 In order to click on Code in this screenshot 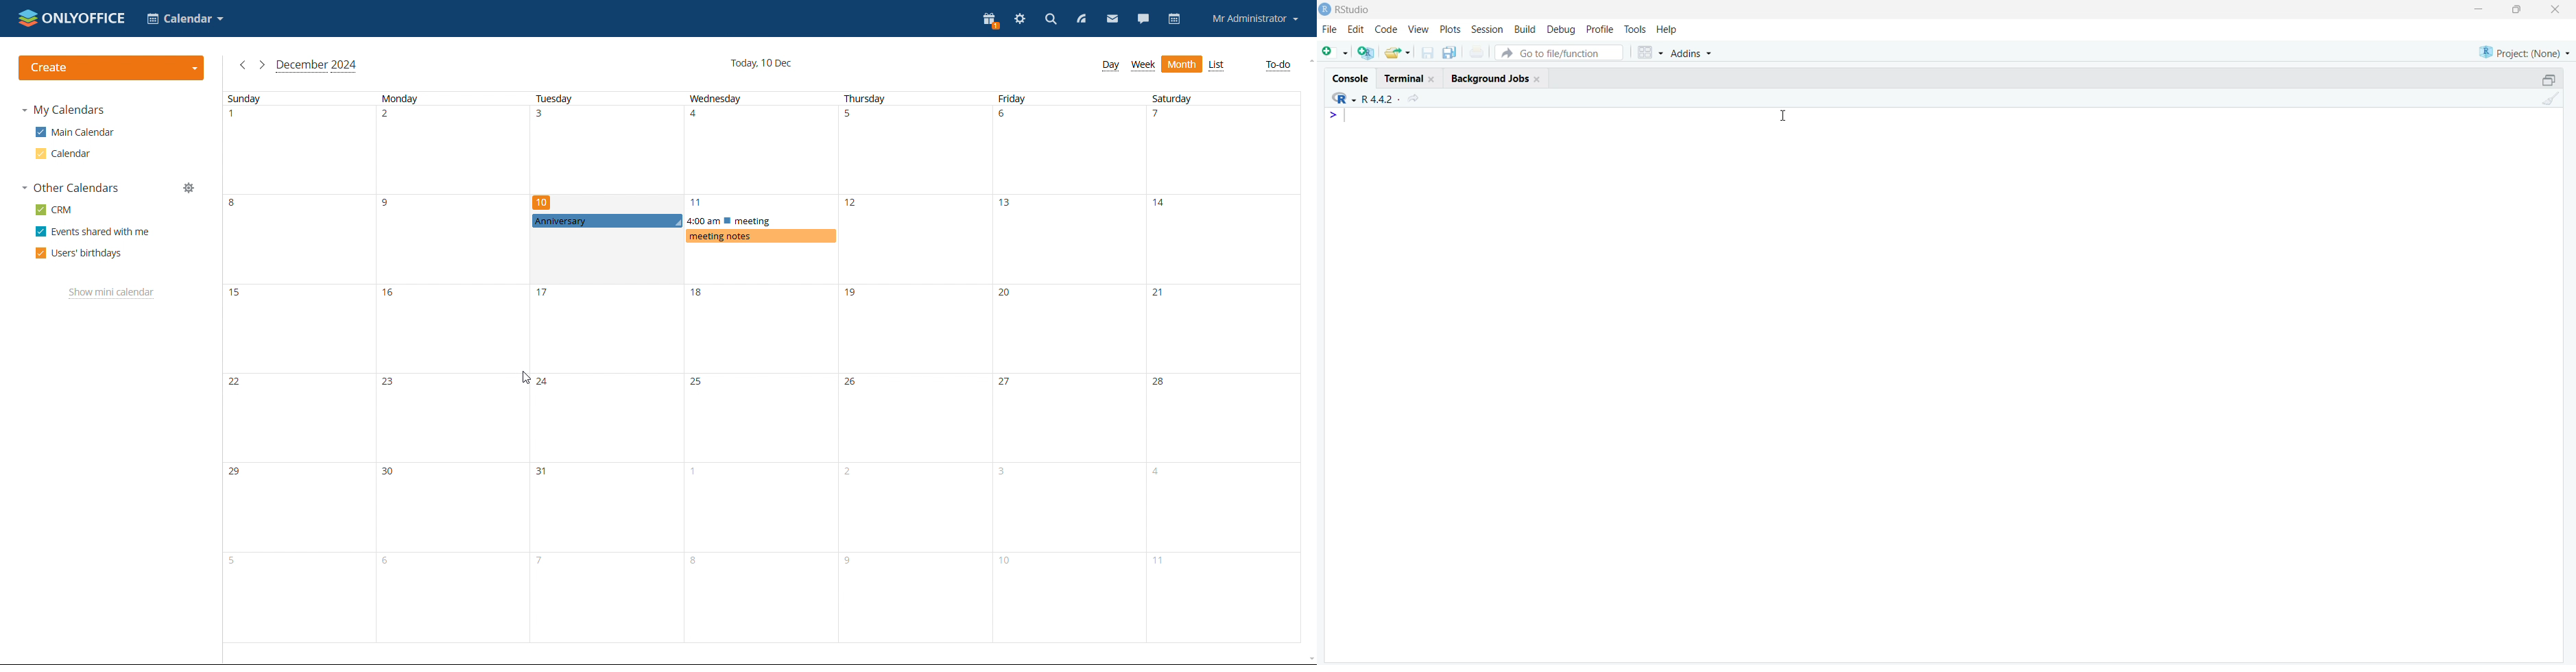, I will do `click(1384, 31)`.